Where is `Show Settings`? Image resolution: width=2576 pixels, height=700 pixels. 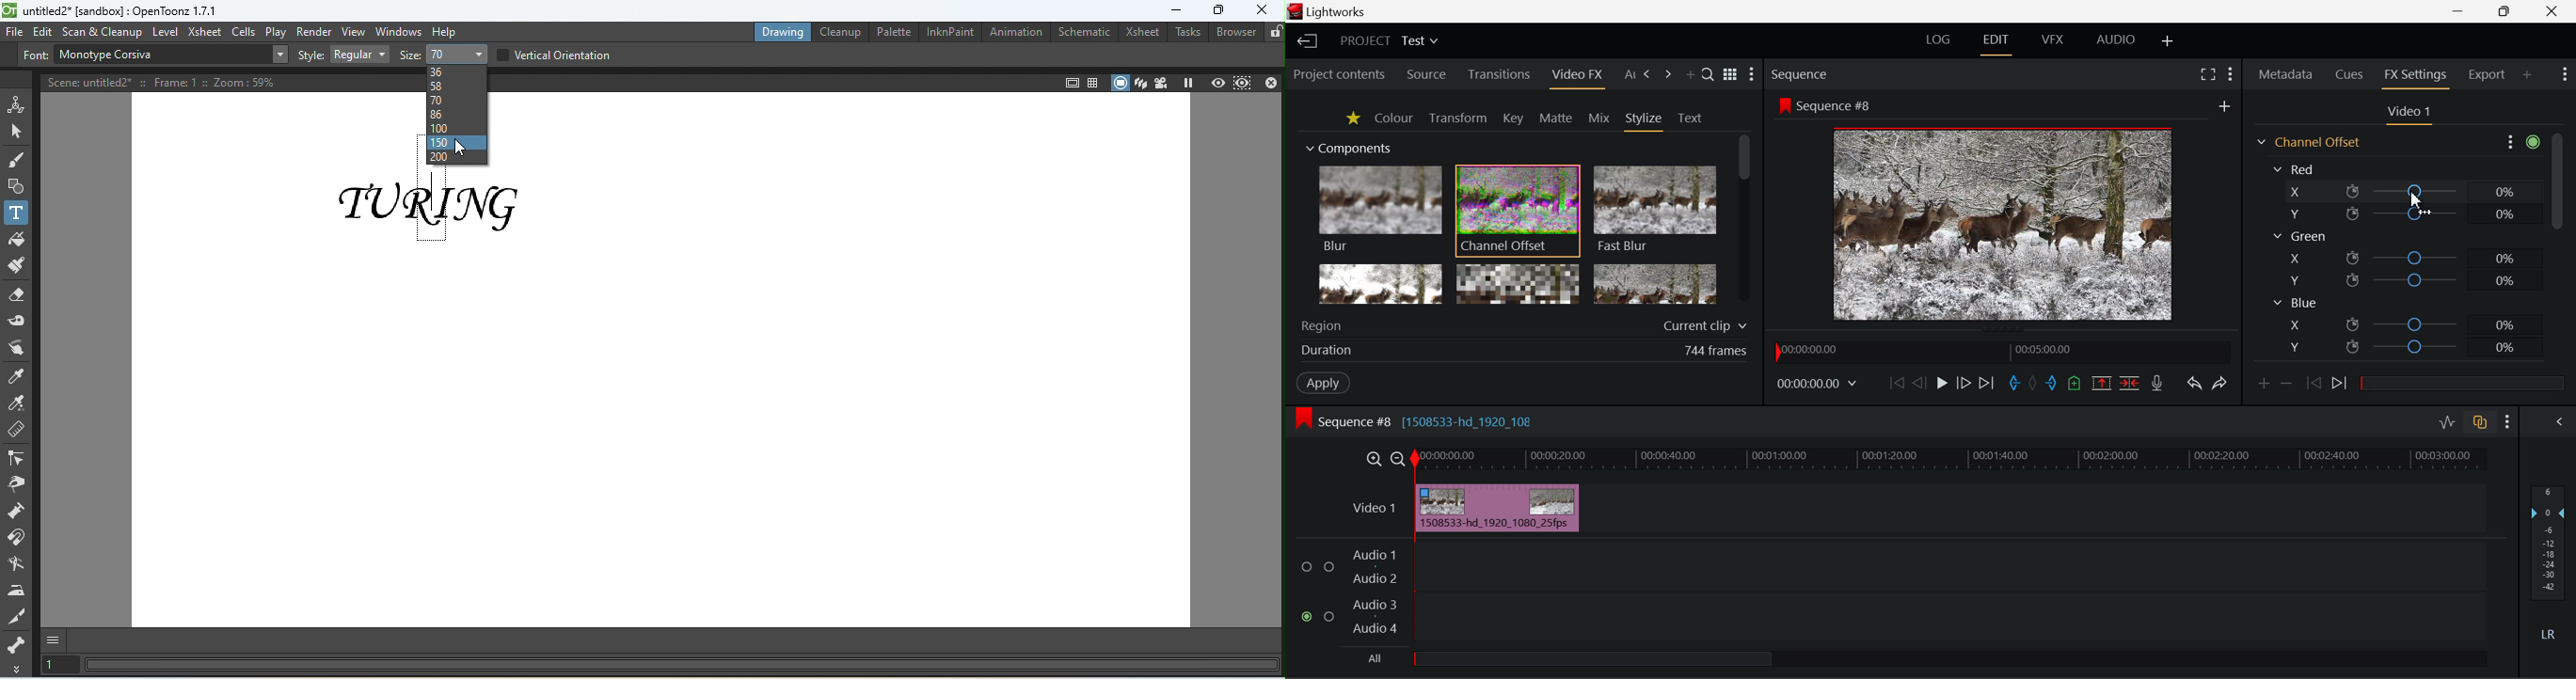 Show Settings is located at coordinates (2521, 143).